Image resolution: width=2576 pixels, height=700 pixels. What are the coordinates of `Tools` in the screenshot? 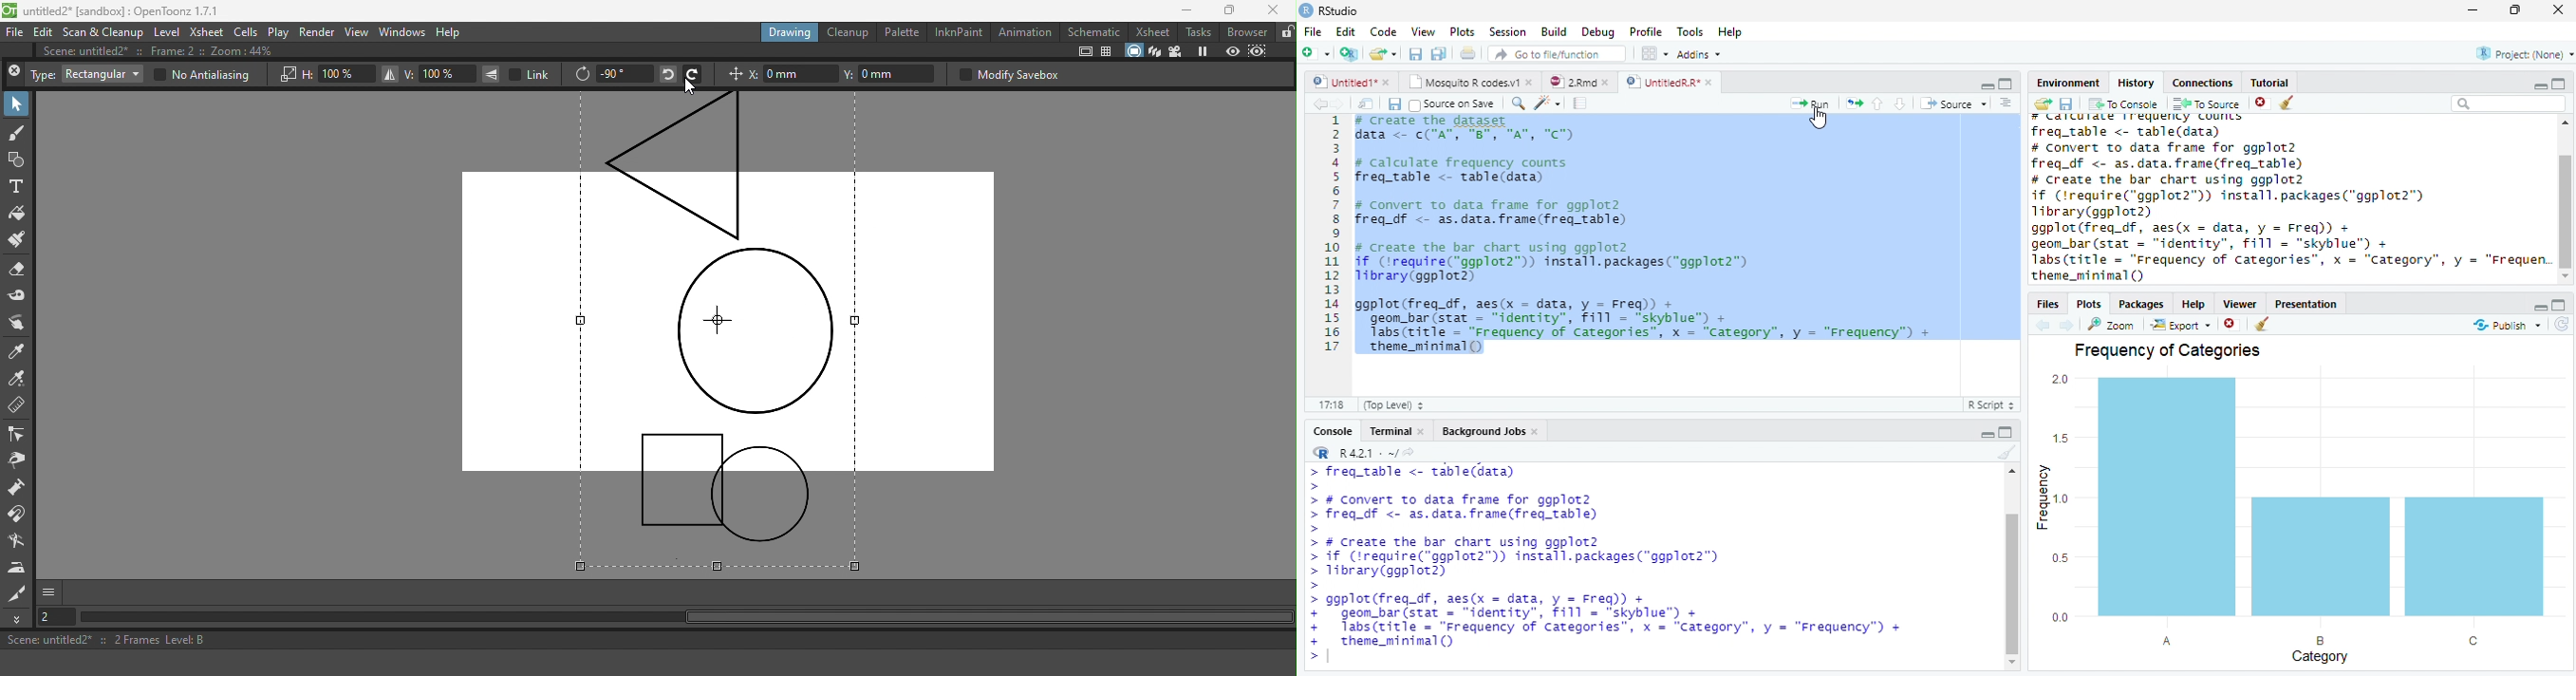 It's located at (1693, 32).